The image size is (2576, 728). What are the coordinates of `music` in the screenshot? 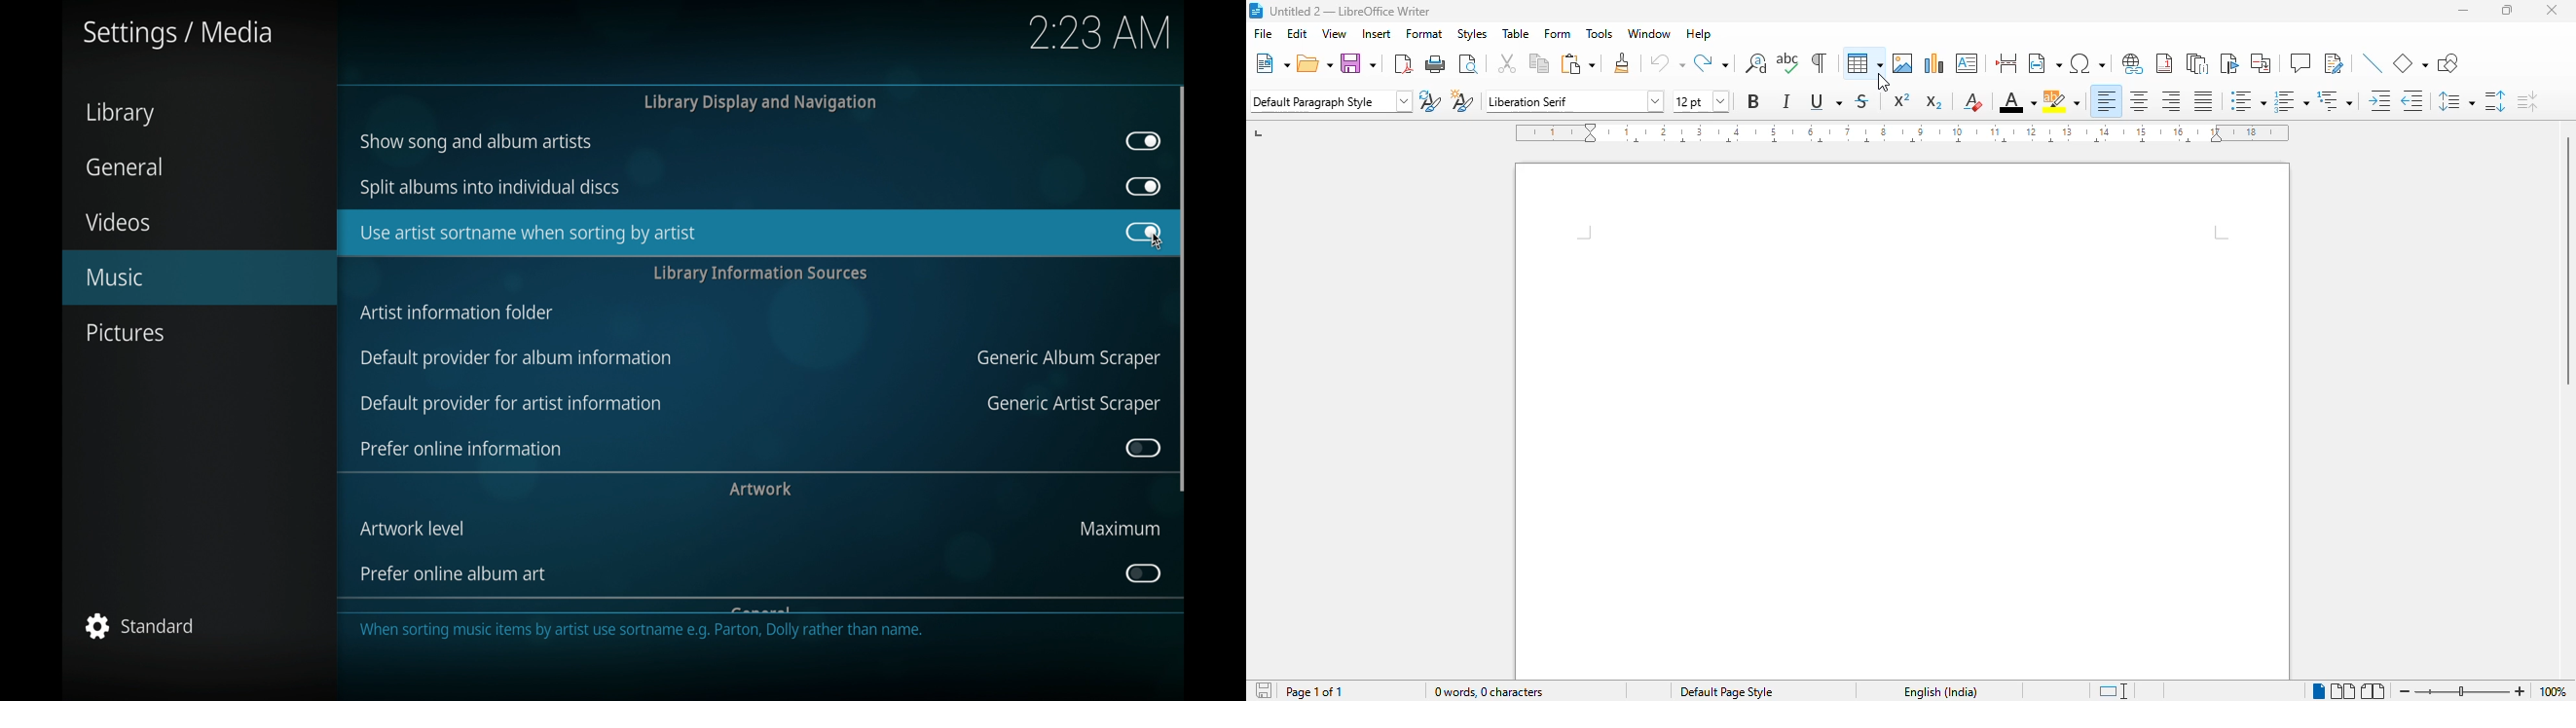 It's located at (200, 277).